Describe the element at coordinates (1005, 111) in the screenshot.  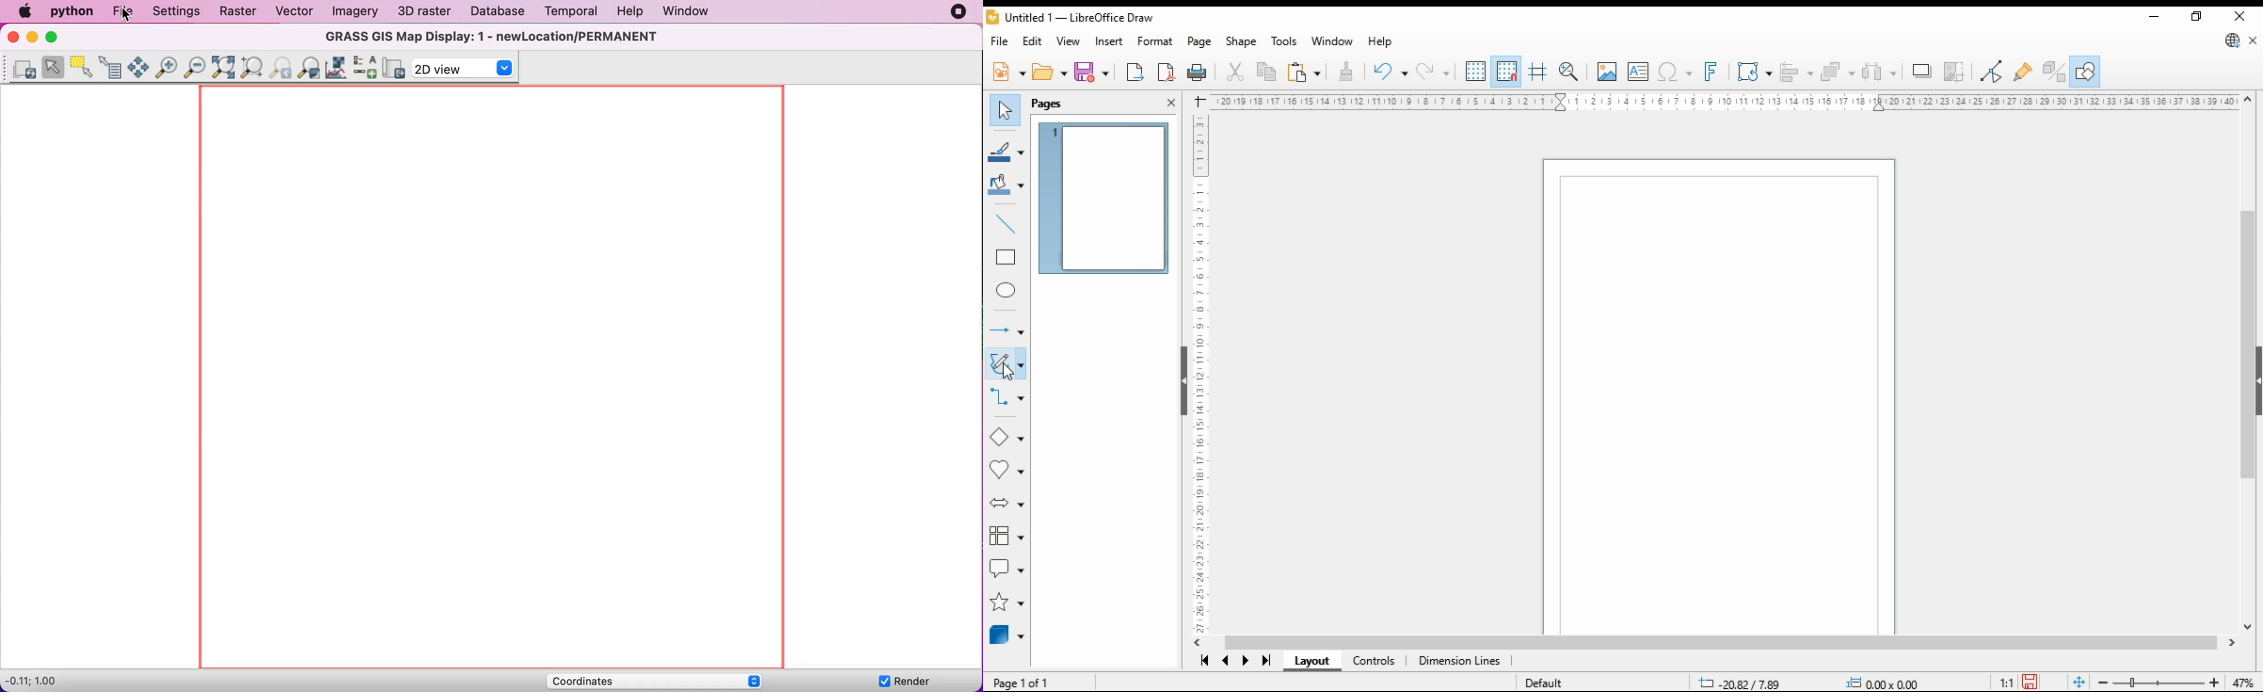
I see `select` at that location.